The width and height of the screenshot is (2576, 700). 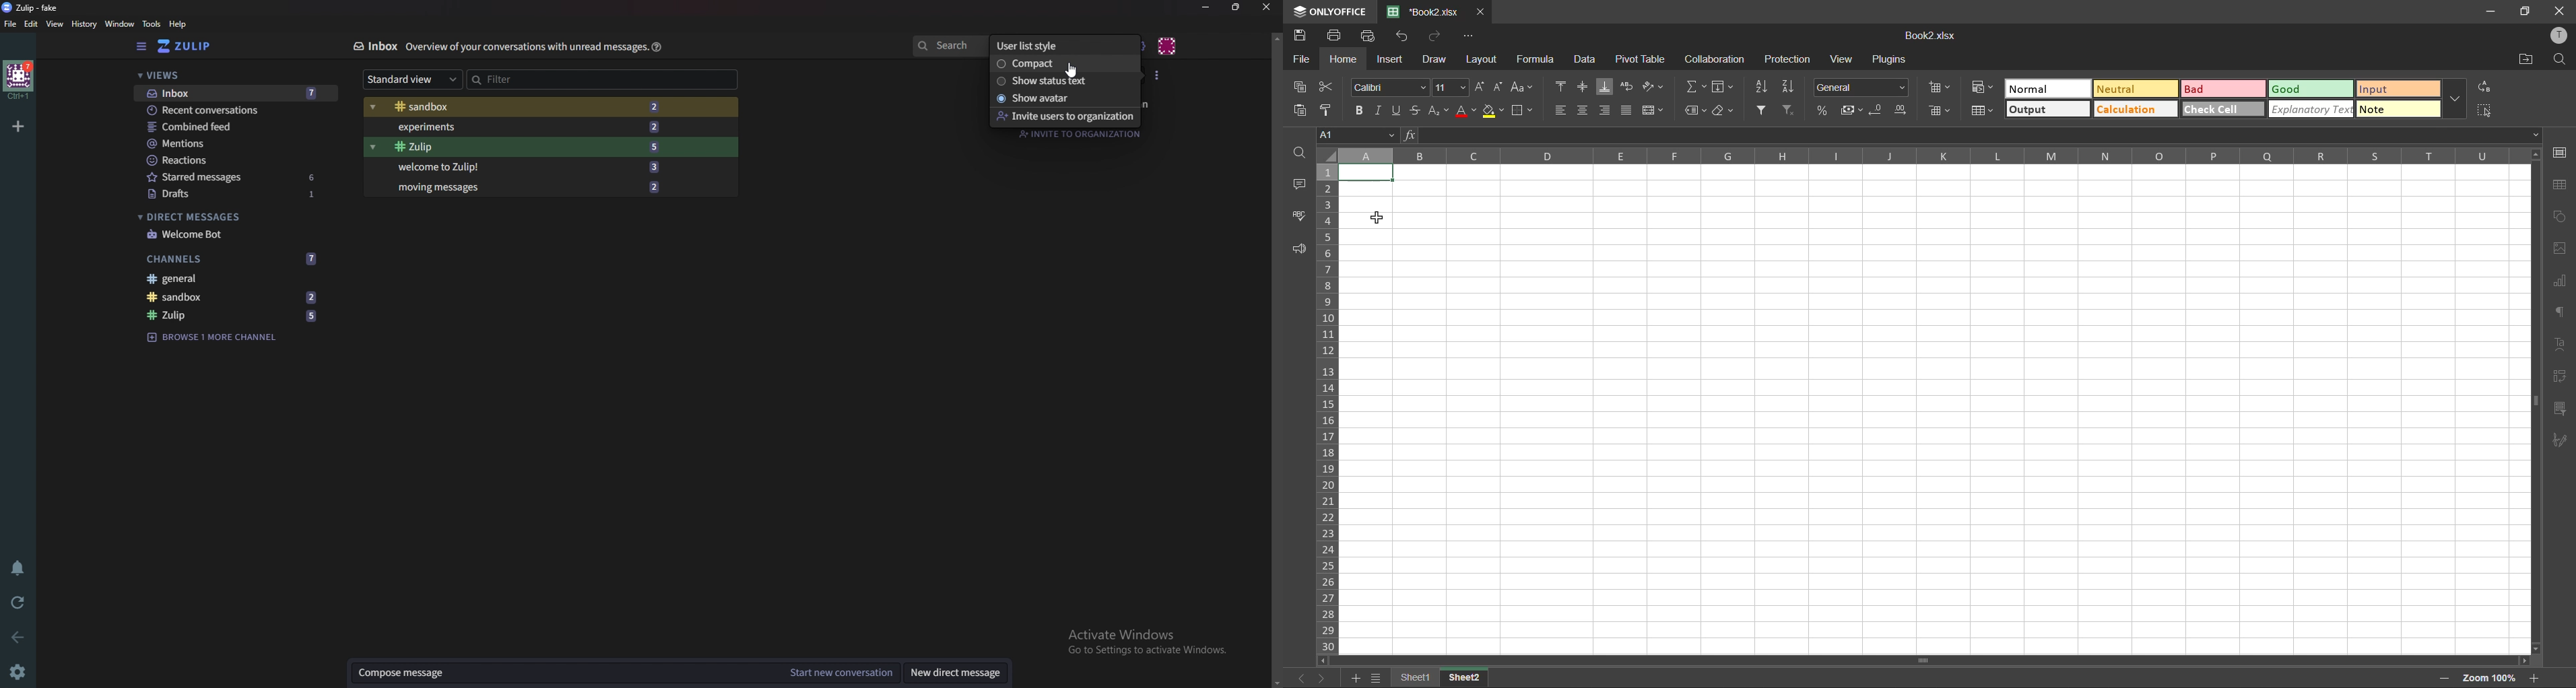 I want to click on plugins, so click(x=1892, y=61).